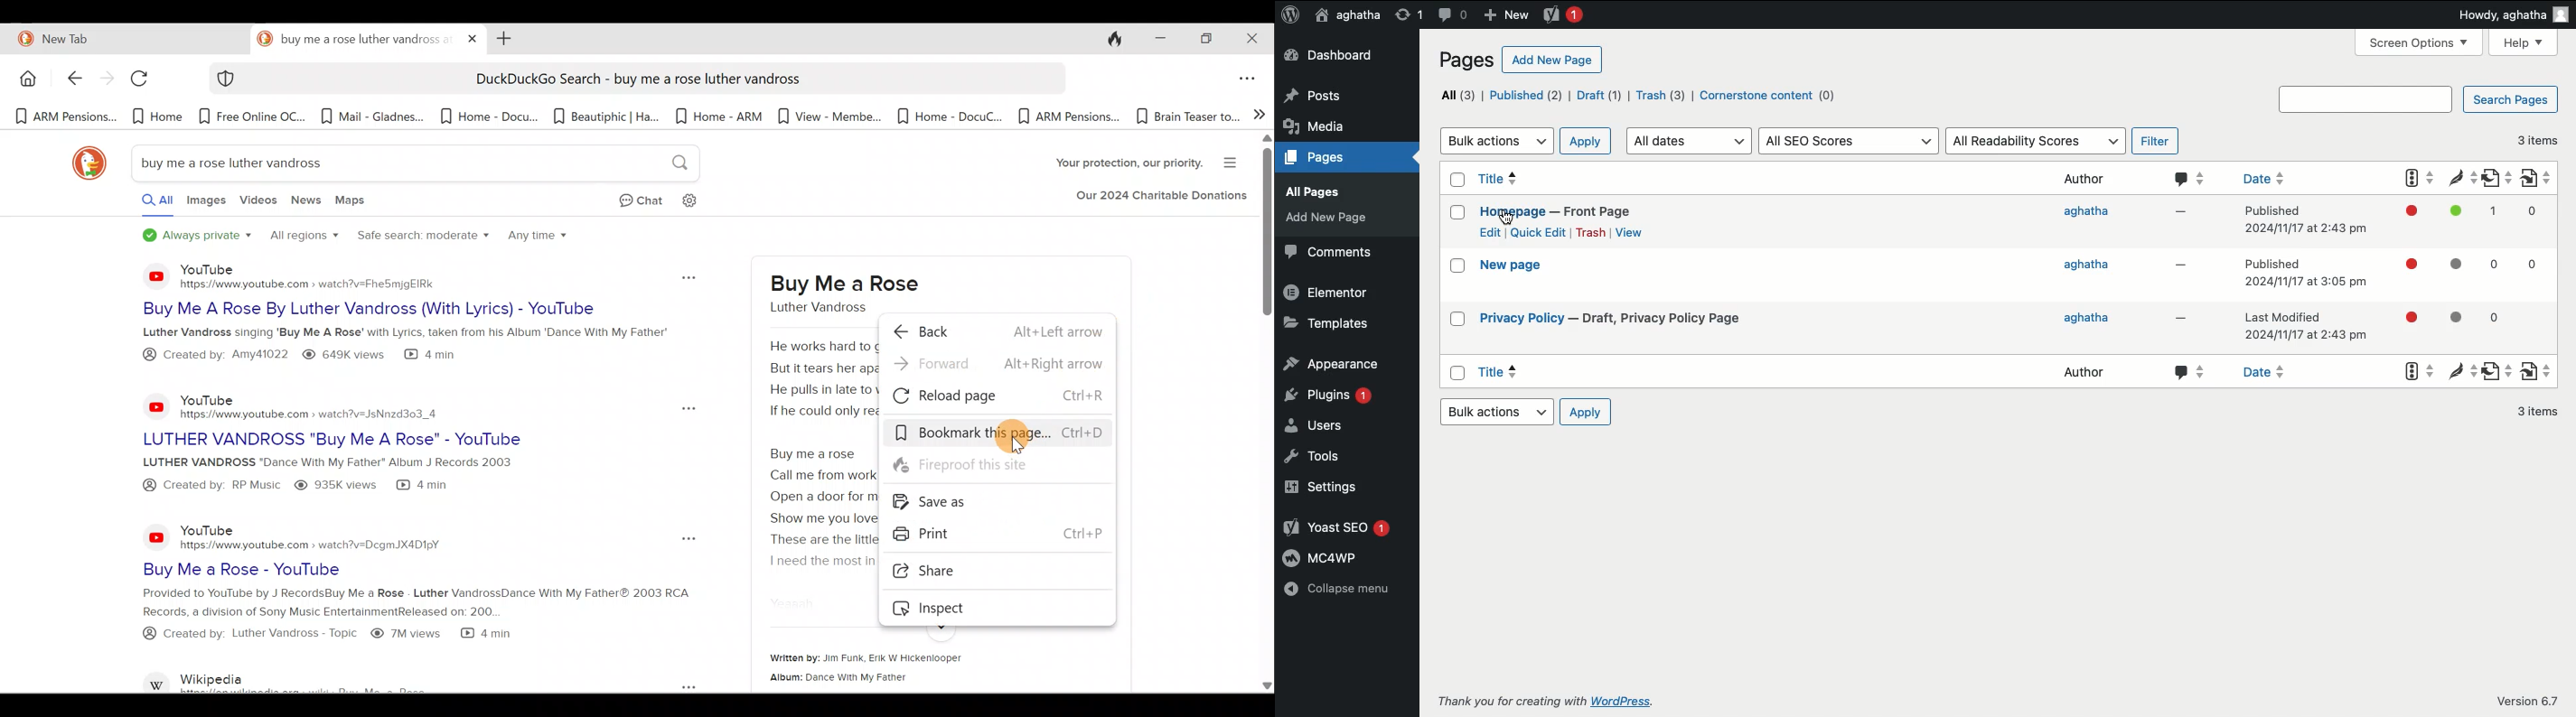 Image resolution: width=2576 pixels, height=728 pixels. What do you see at coordinates (1848, 141) in the screenshot?
I see `All SEO scores` at bounding box center [1848, 141].